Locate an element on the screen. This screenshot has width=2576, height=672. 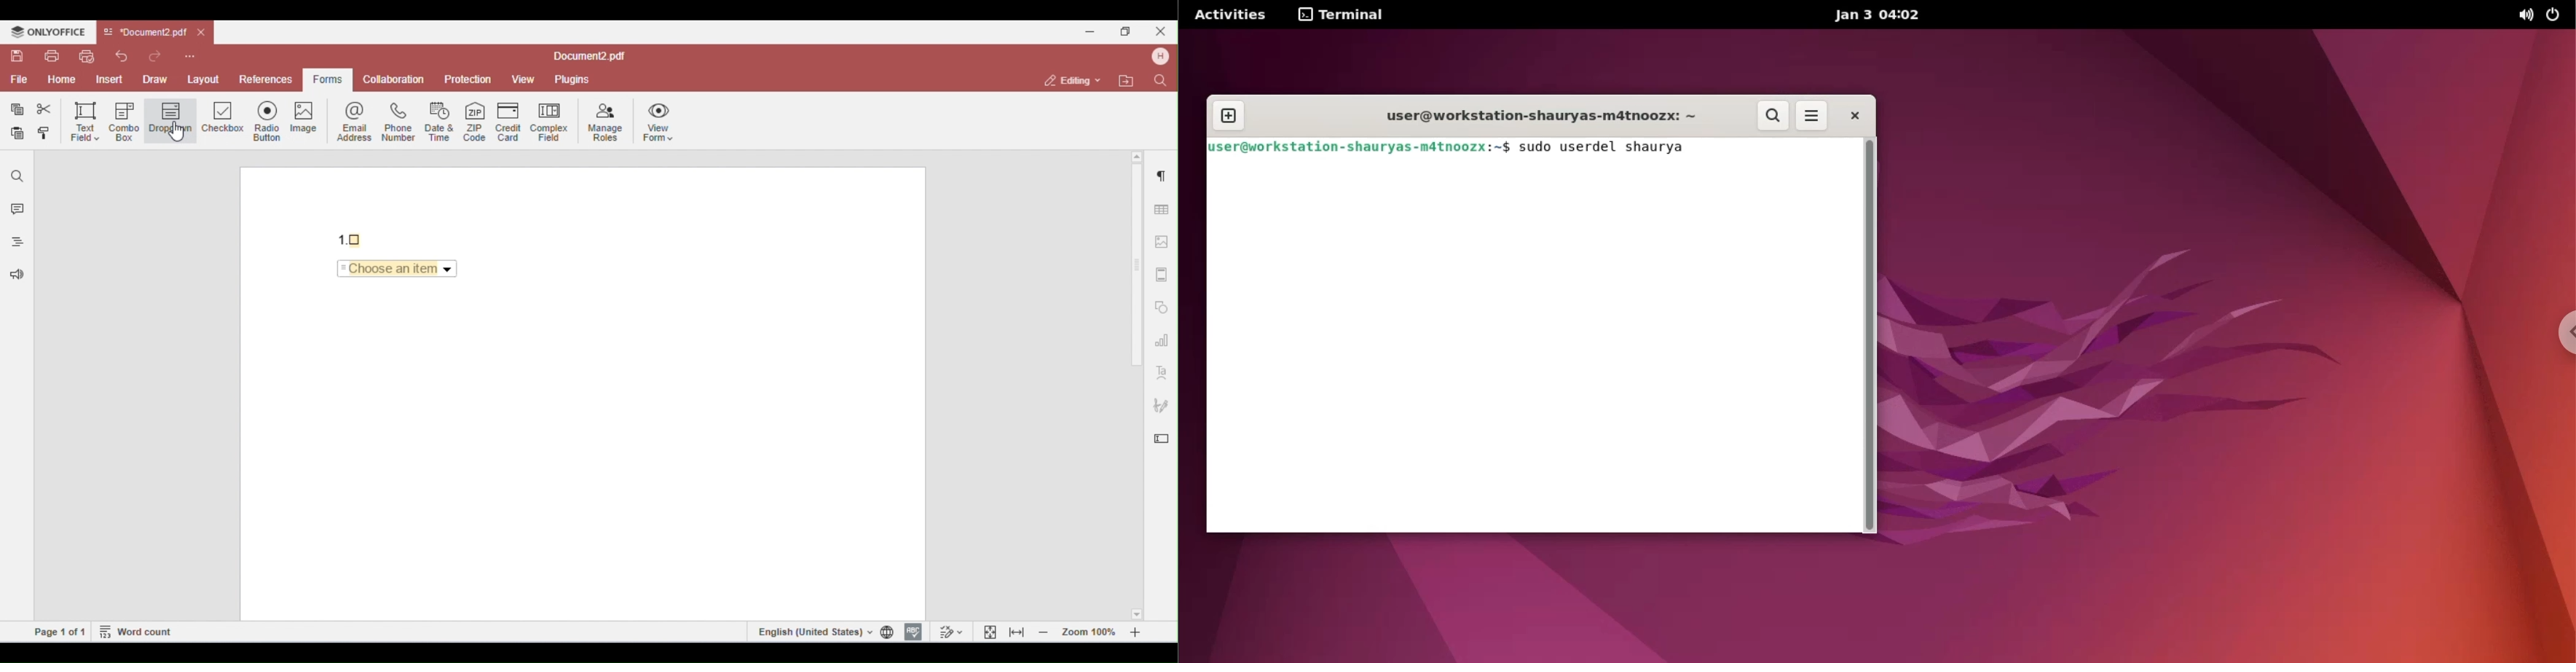
sound options is located at coordinates (2526, 15).